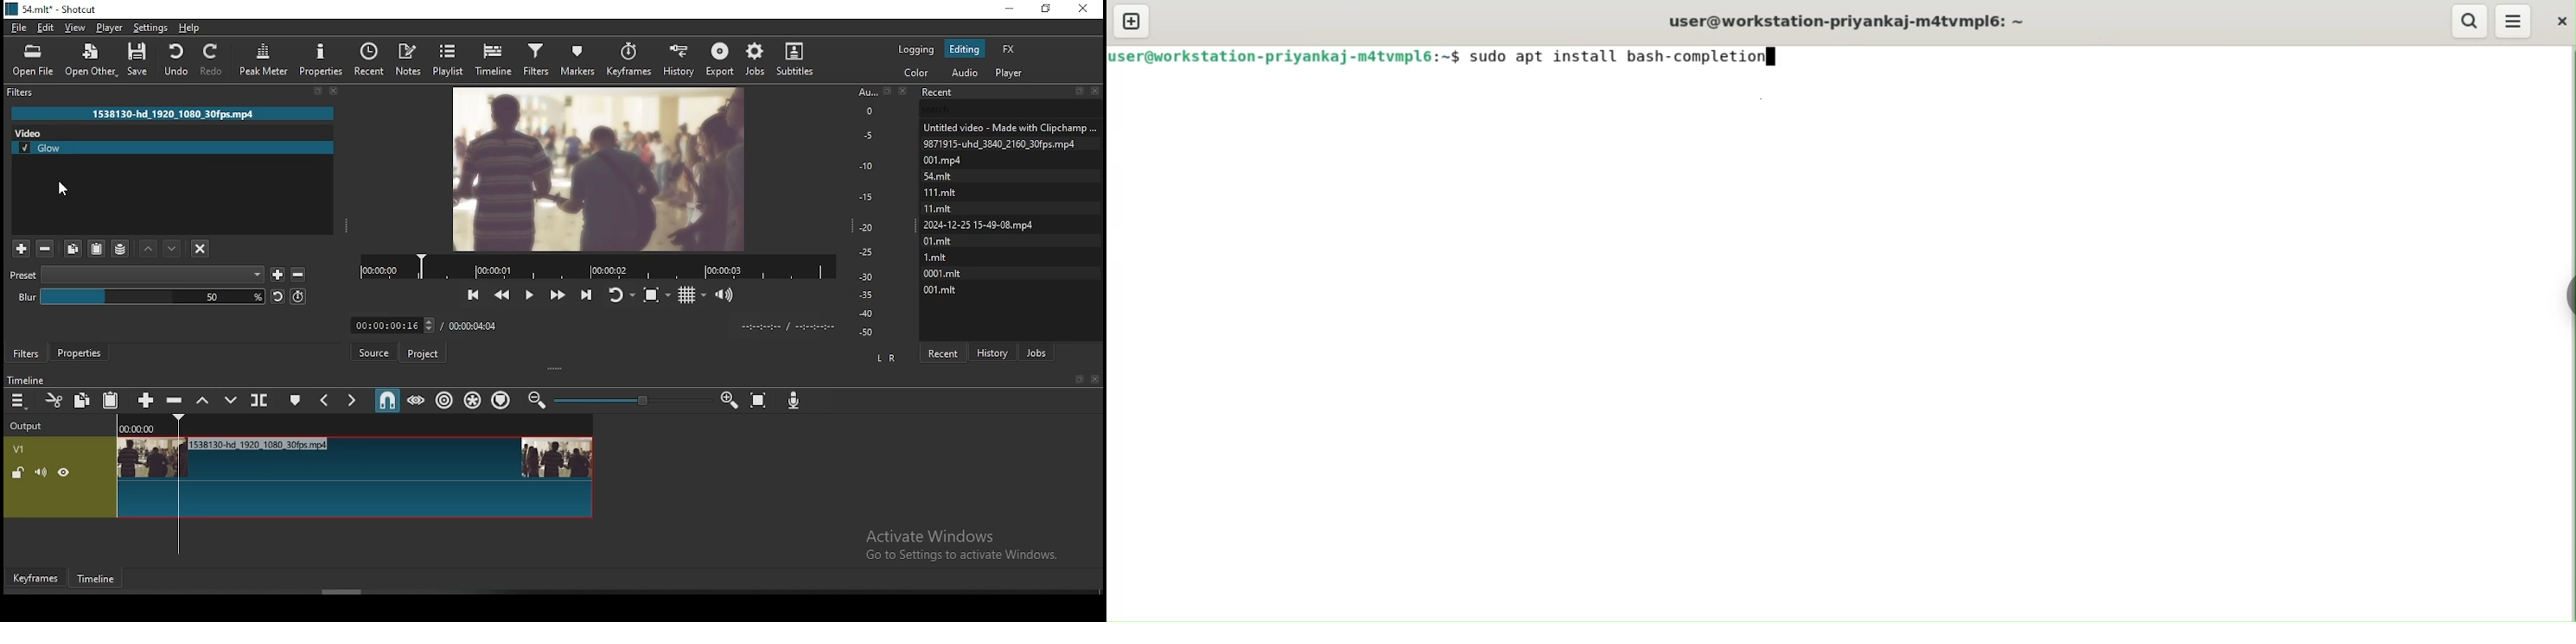  Describe the element at coordinates (390, 321) in the screenshot. I see `elapsed time` at that location.